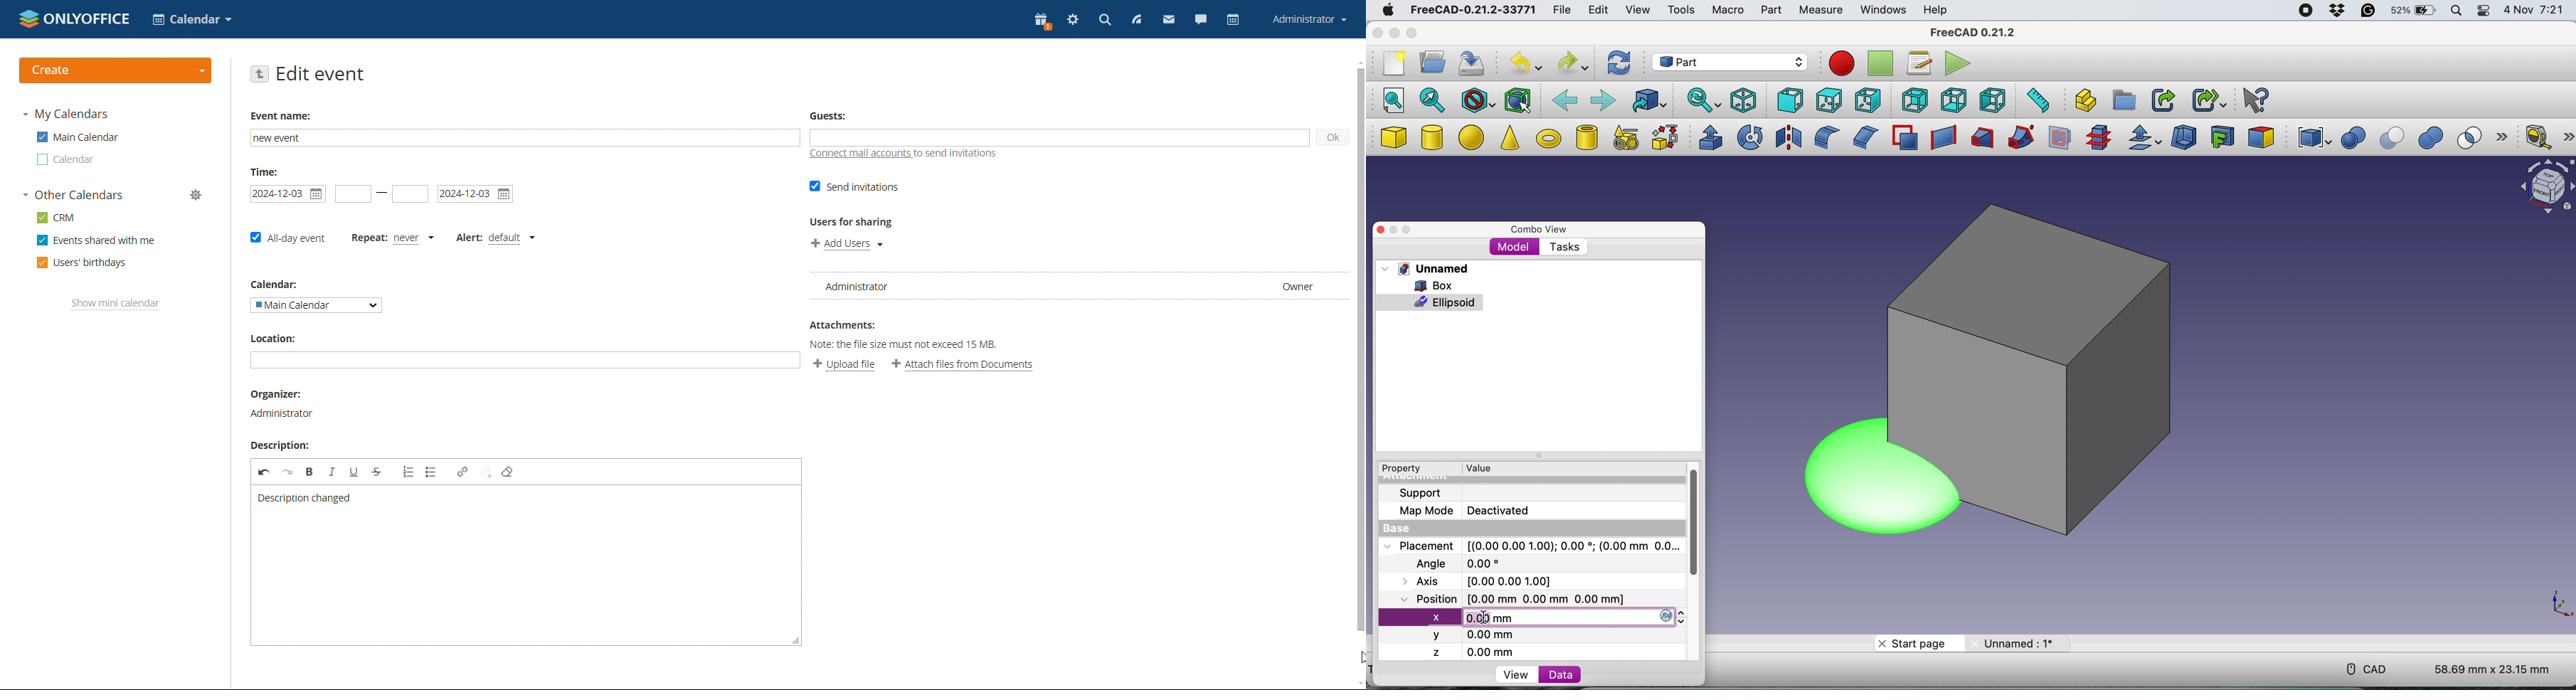 This screenshot has height=700, width=2576. I want to click on Deactivated, so click(1502, 509).